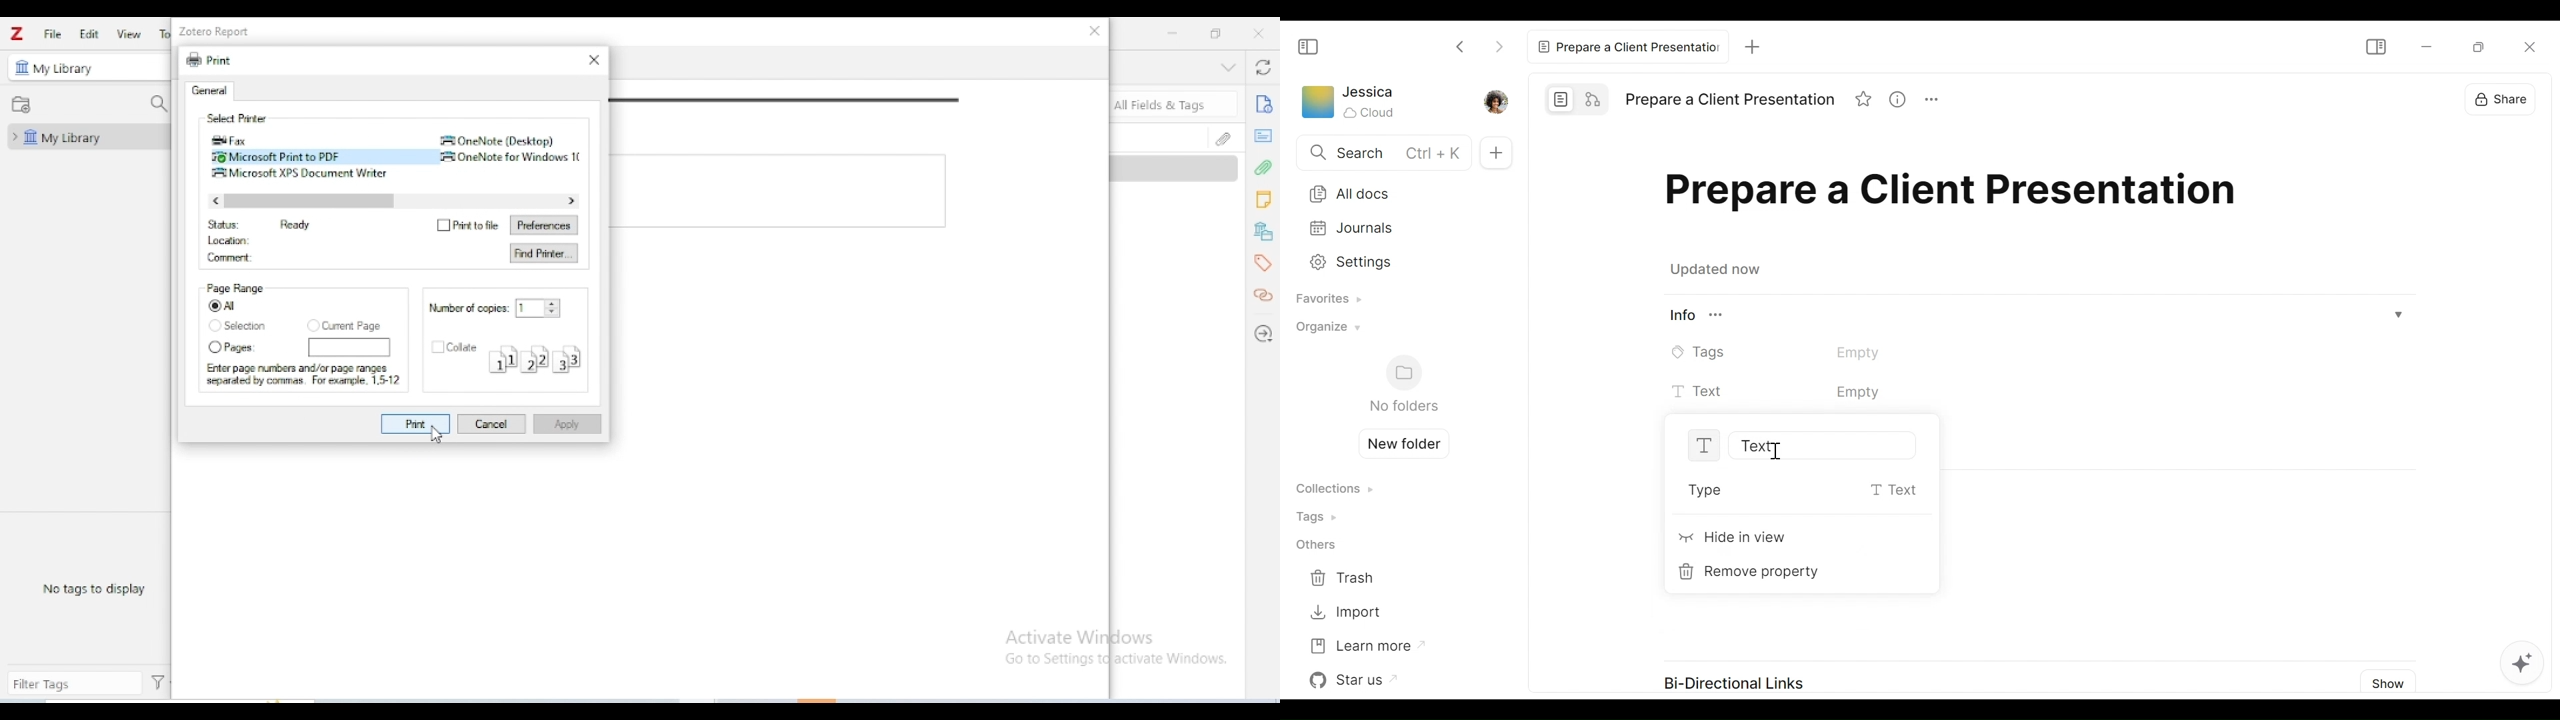 This screenshot has height=728, width=2576. I want to click on Go to Settings to activate Windows., so click(1119, 660).